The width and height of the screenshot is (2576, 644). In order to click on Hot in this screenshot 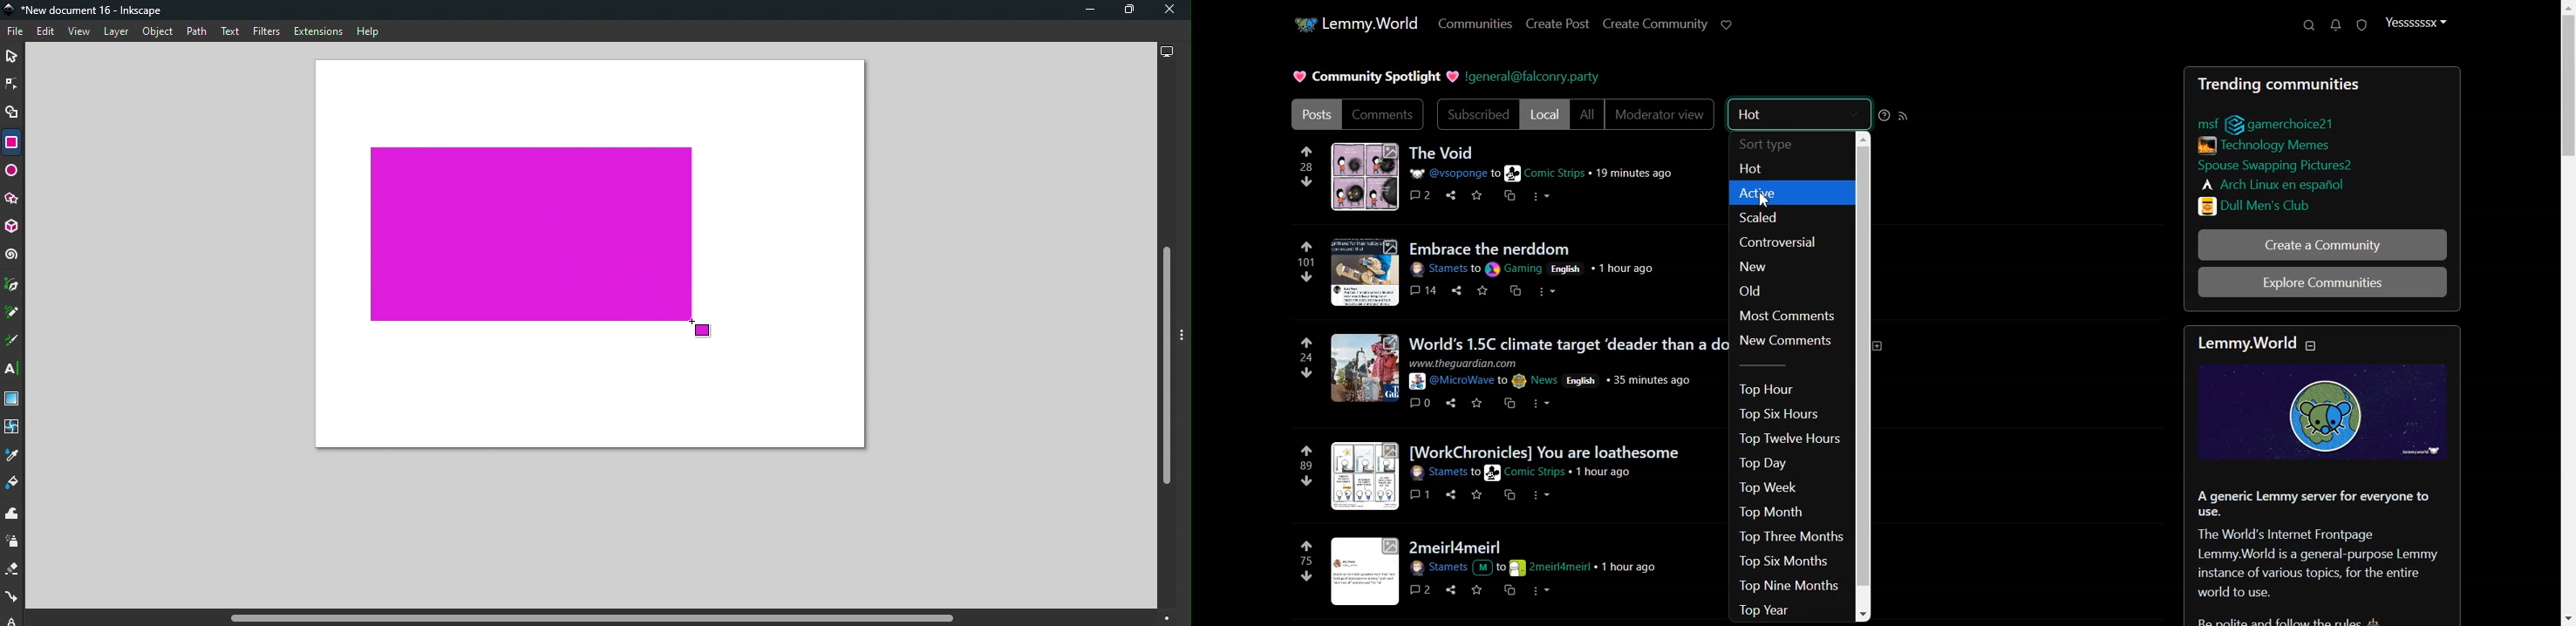, I will do `click(1791, 167)`.